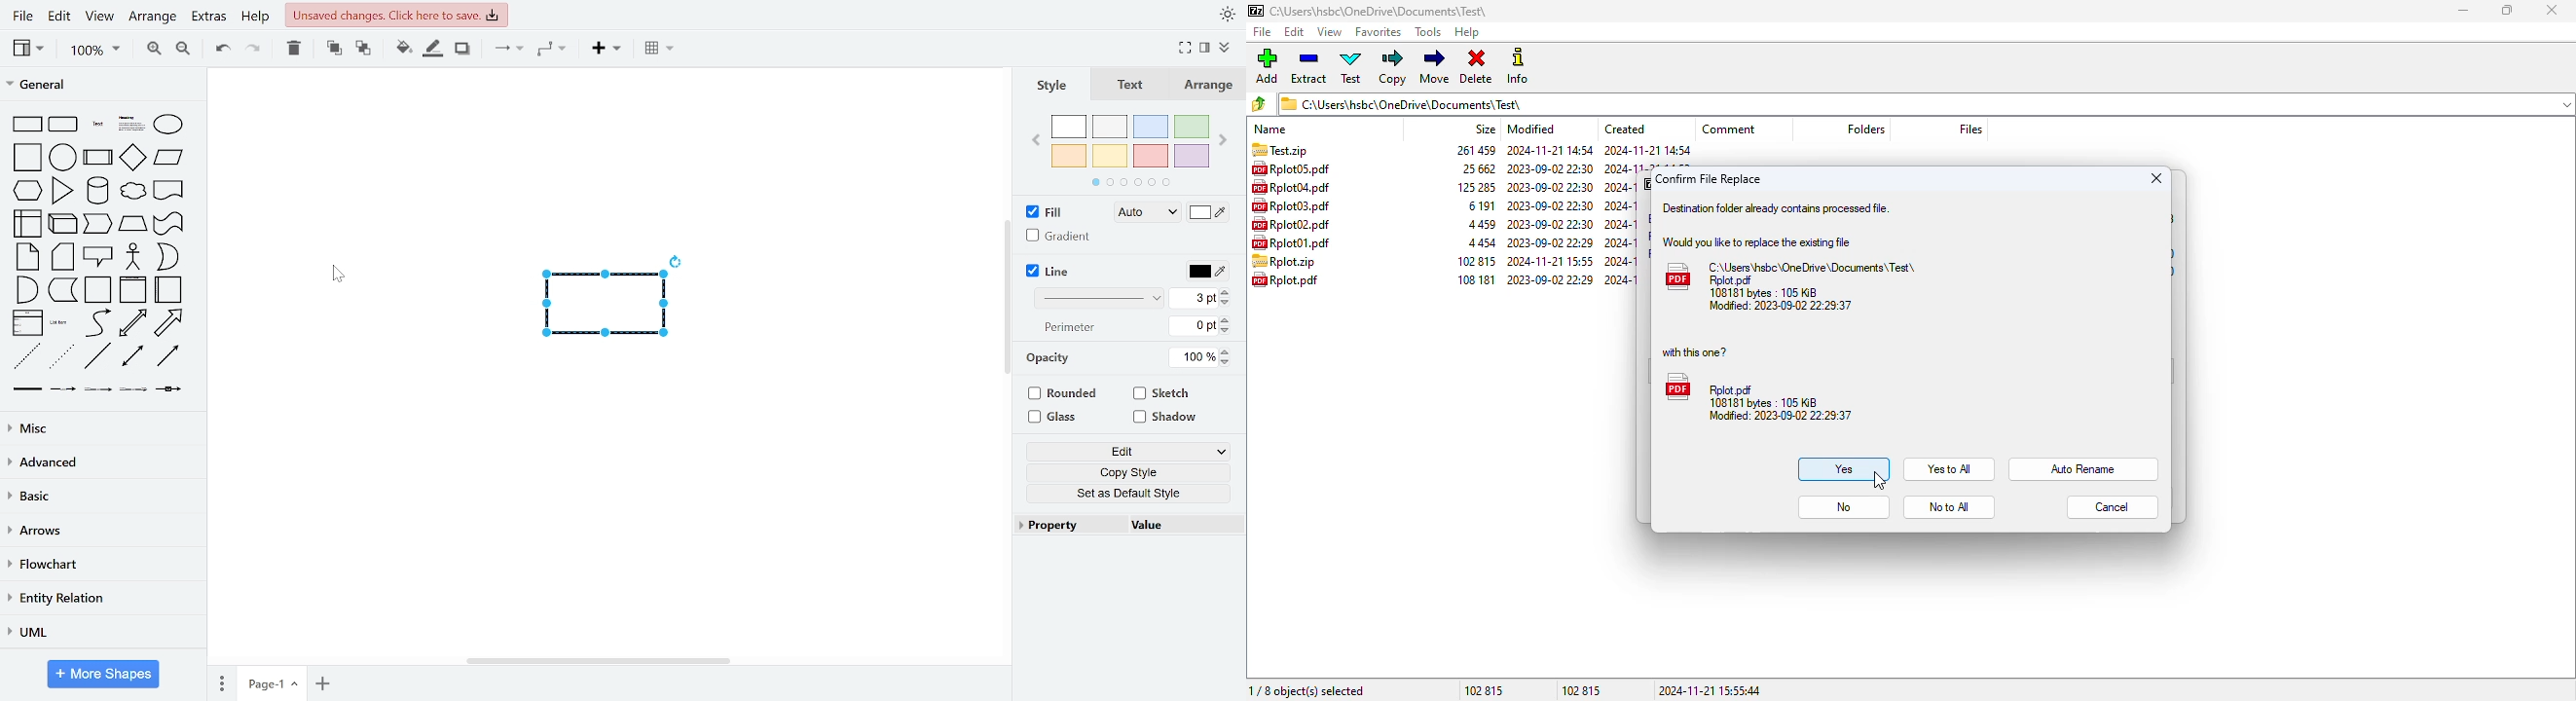 The width and height of the screenshot is (2576, 728). I want to click on general shapes, so click(166, 257).